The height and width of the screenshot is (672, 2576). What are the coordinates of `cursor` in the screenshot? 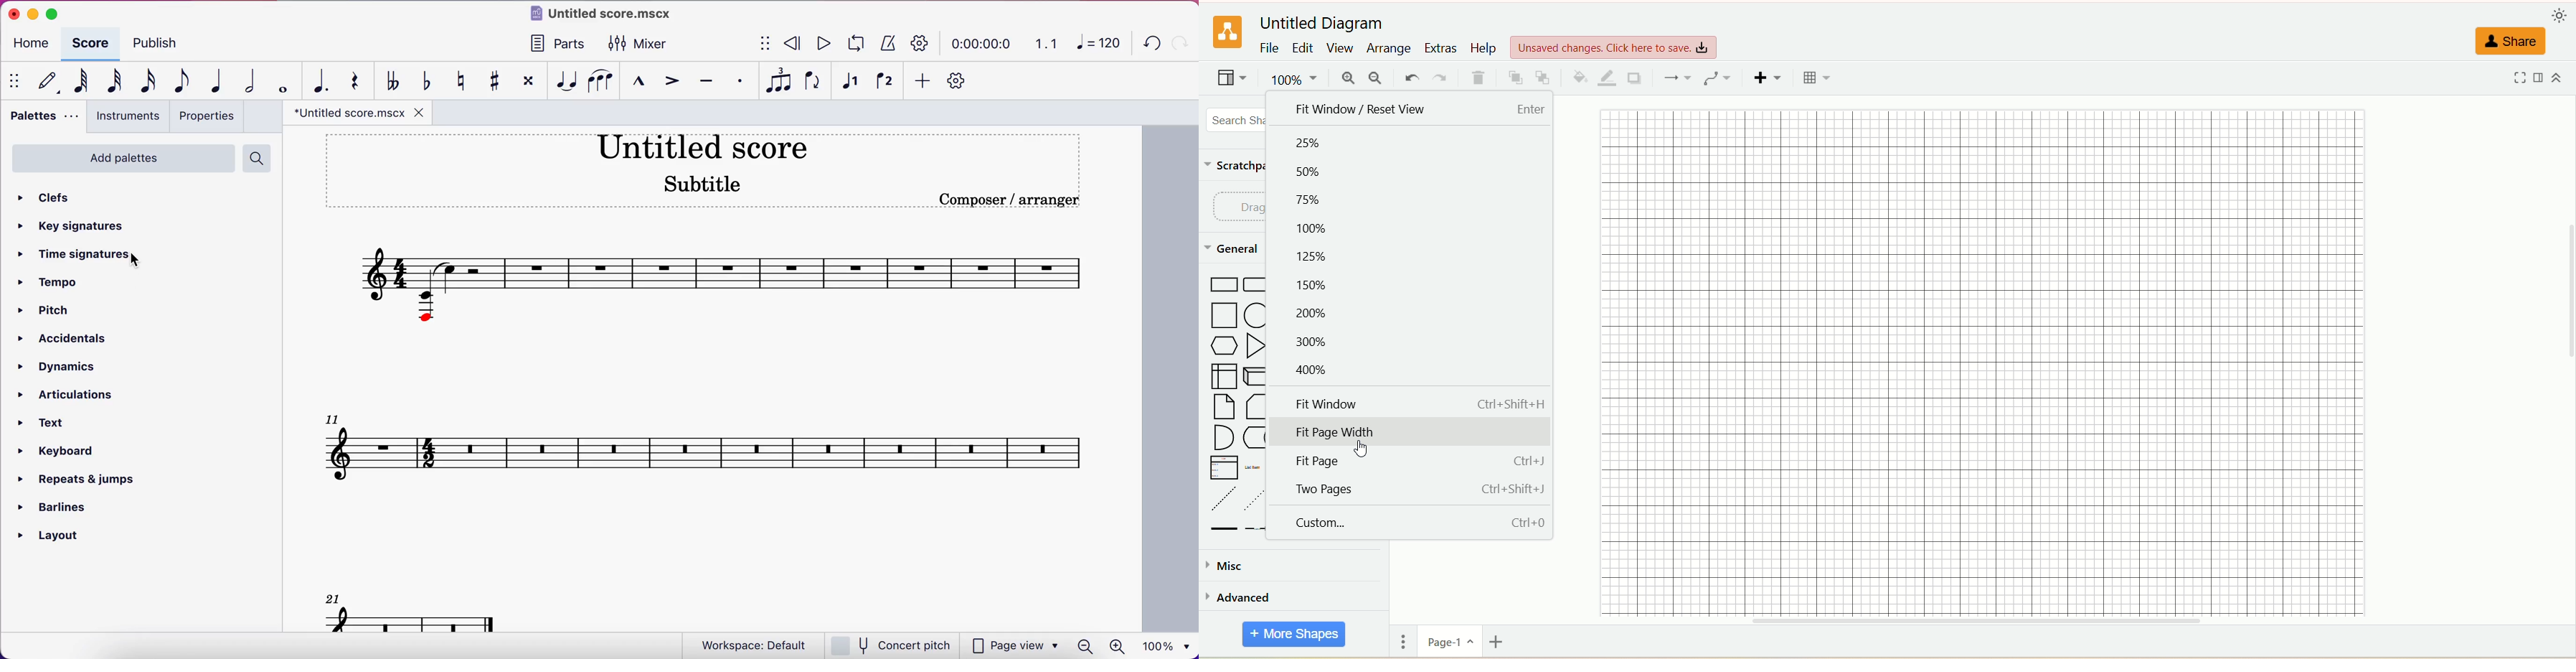 It's located at (1360, 449).